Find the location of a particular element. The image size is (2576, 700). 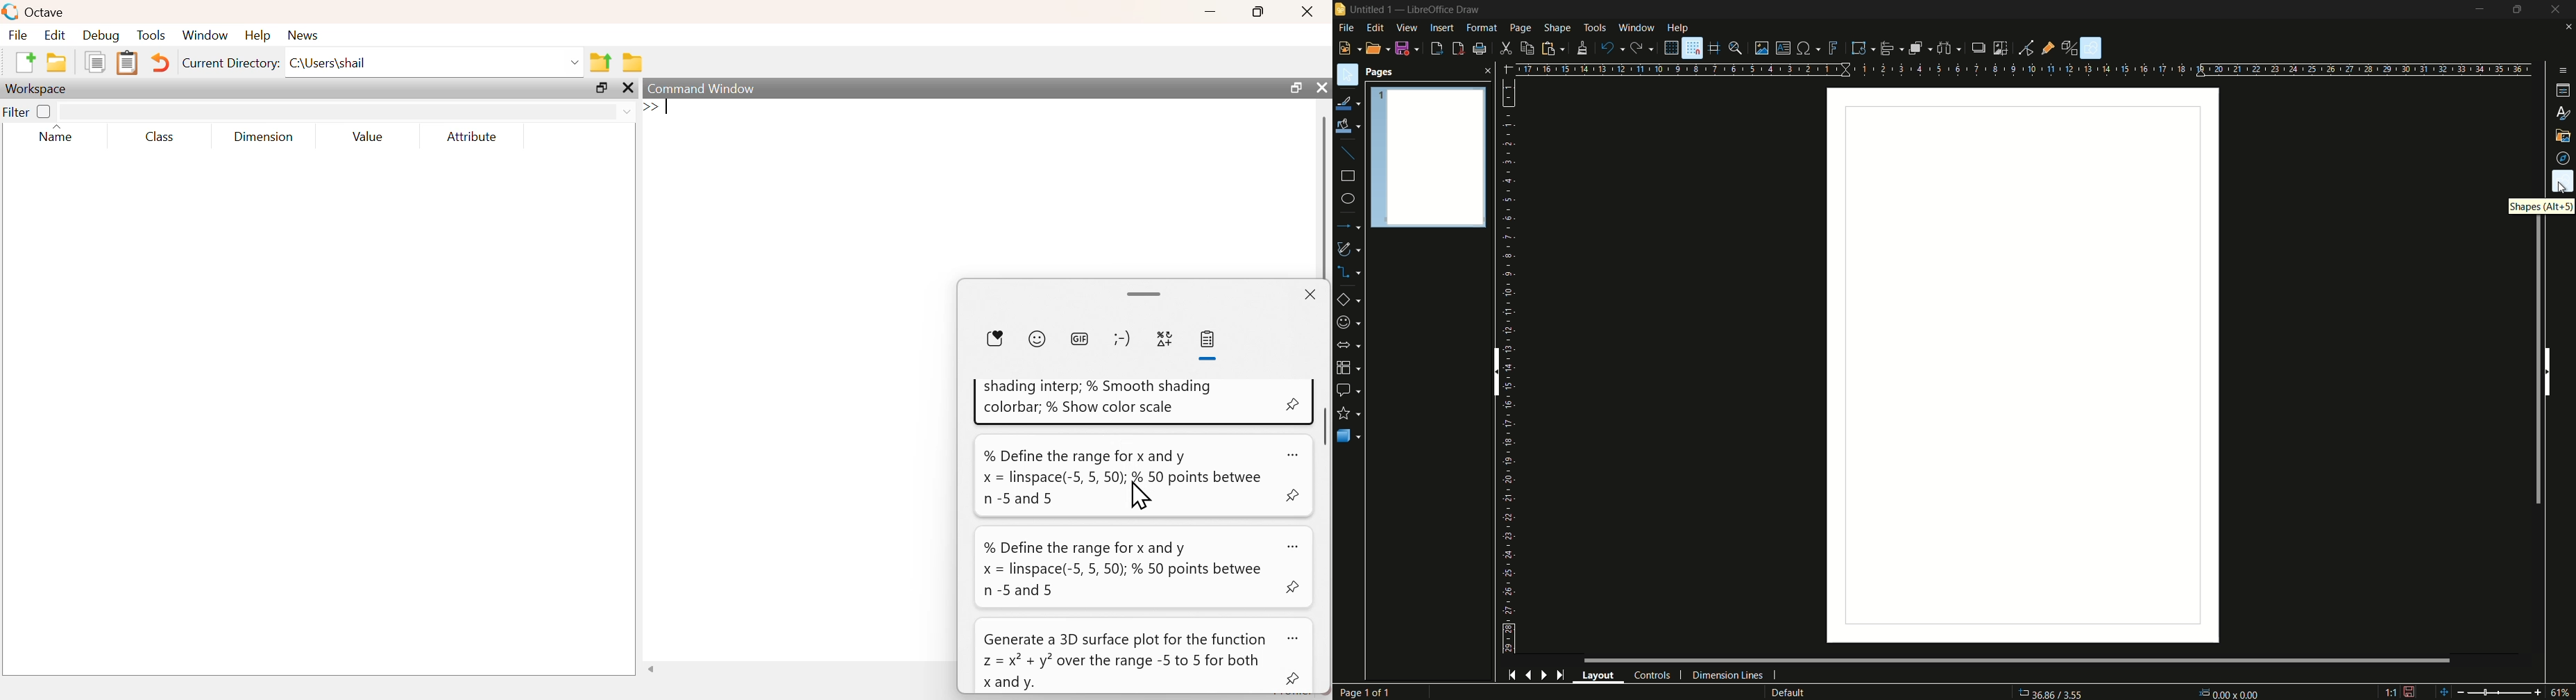

width measure scale is located at coordinates (2025, 71).